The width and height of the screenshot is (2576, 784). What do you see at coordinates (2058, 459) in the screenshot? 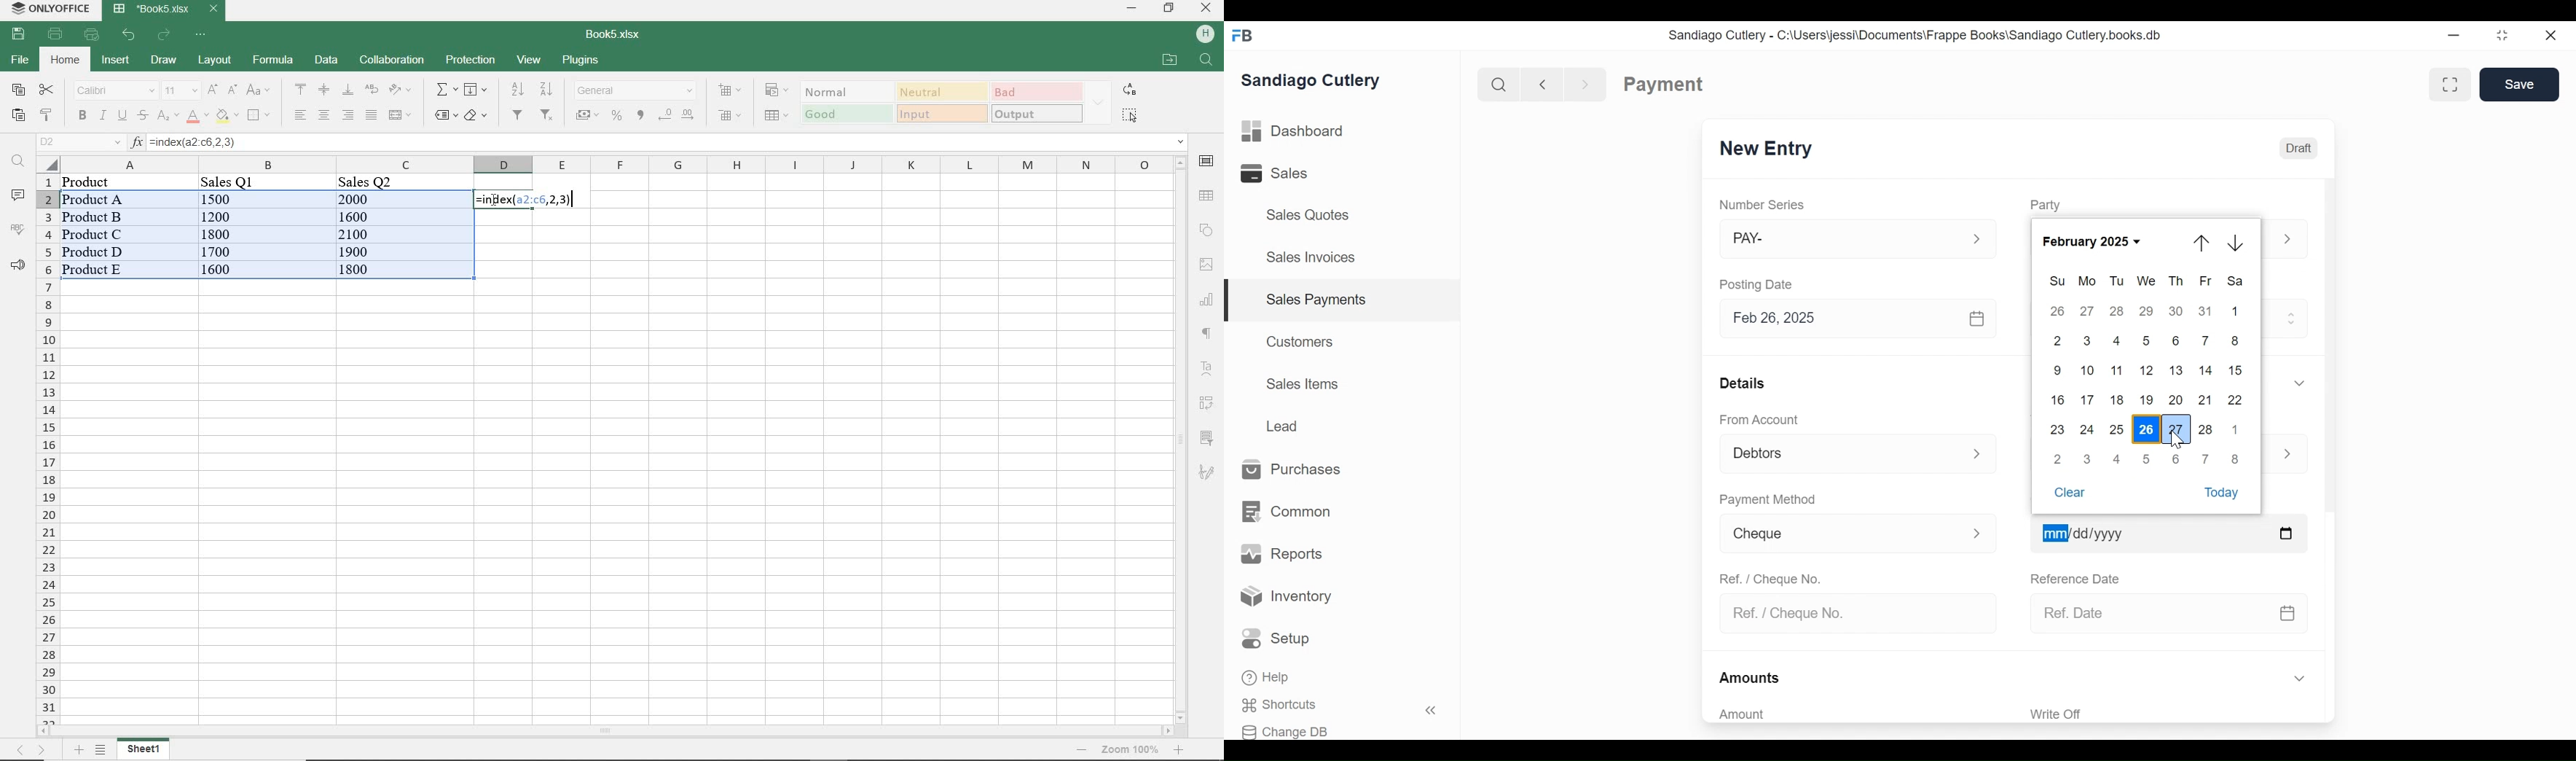
I see `2` at bounding box center [2058, 459].